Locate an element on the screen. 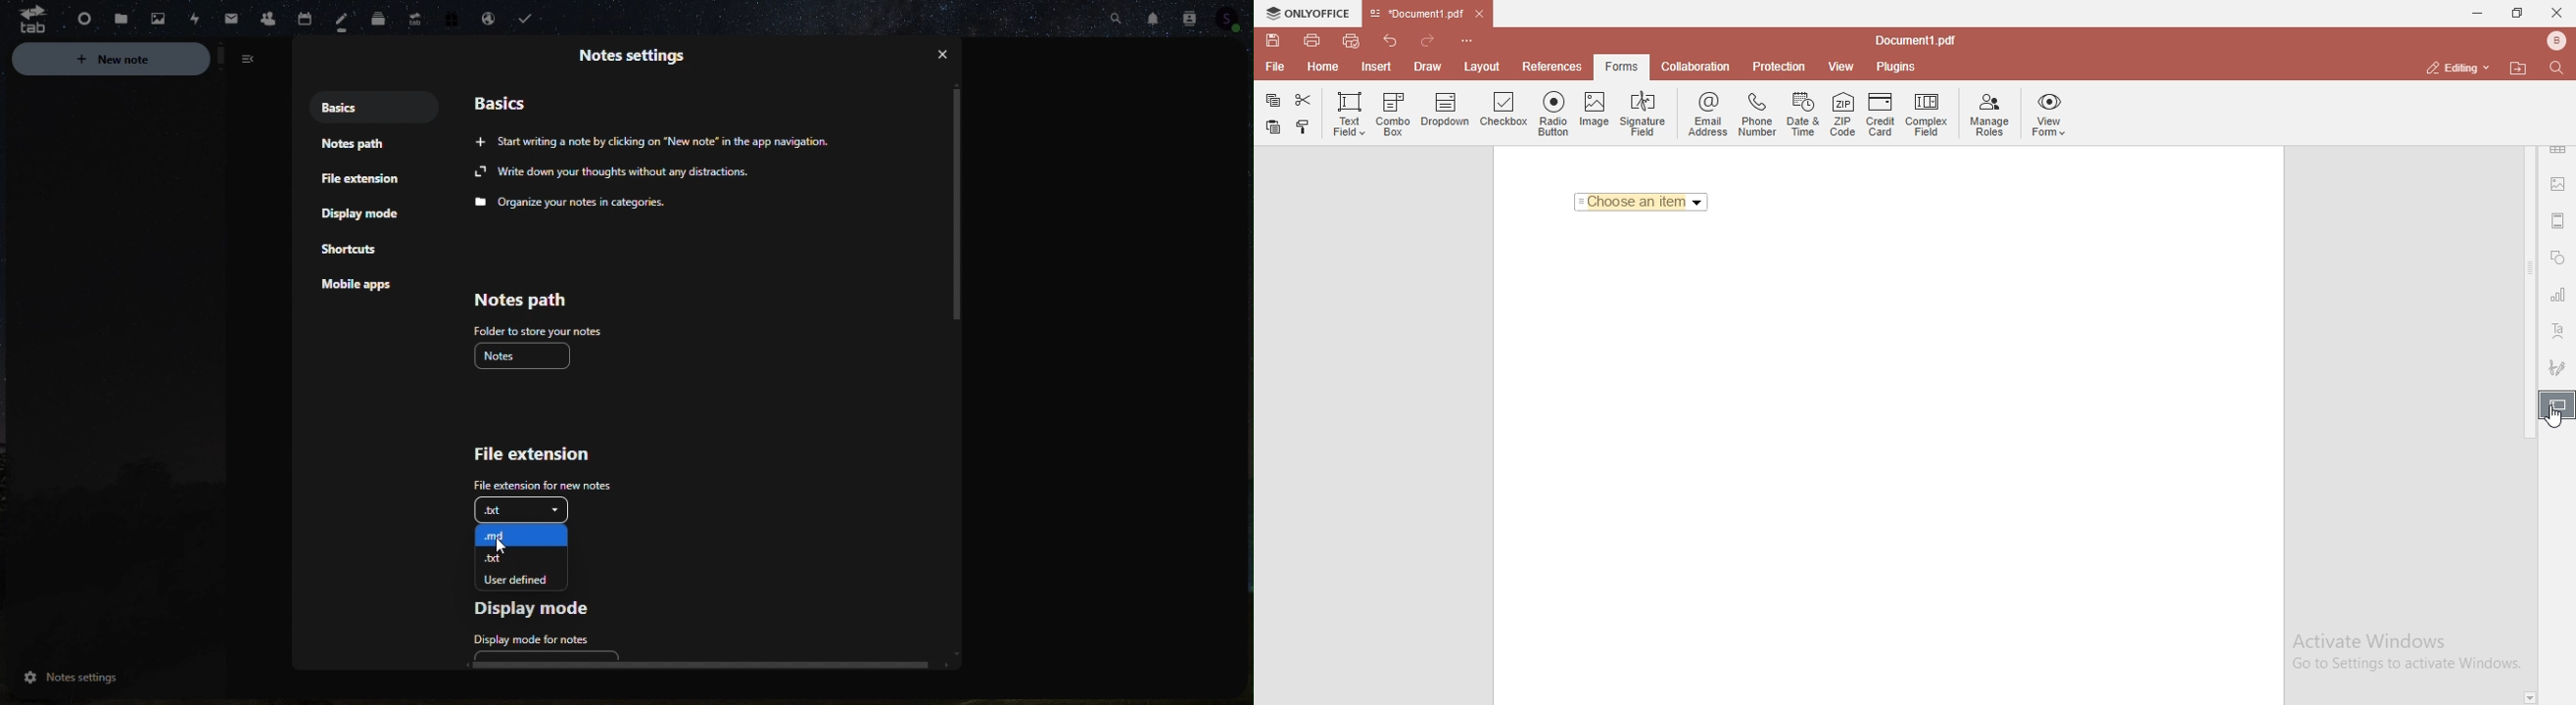  find is located at coordinates (2561, 67).